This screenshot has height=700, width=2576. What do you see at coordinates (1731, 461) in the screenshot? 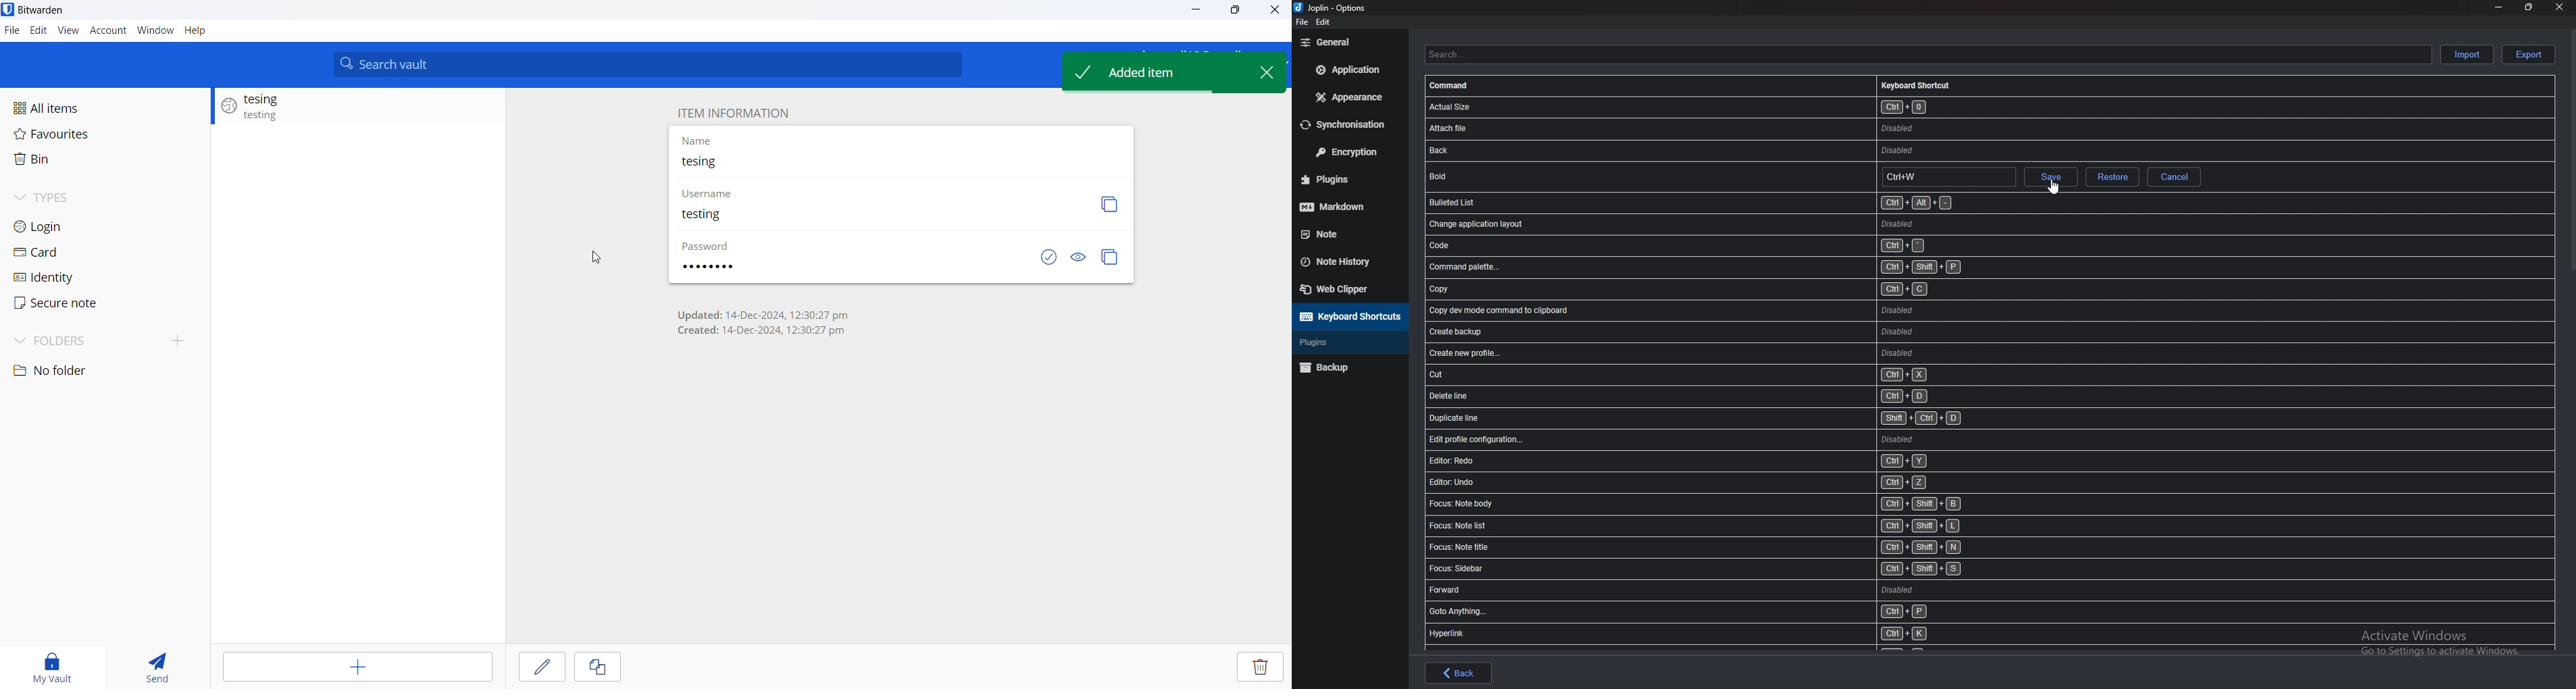
I see `shortcut` at bounding box center [1731, 461].